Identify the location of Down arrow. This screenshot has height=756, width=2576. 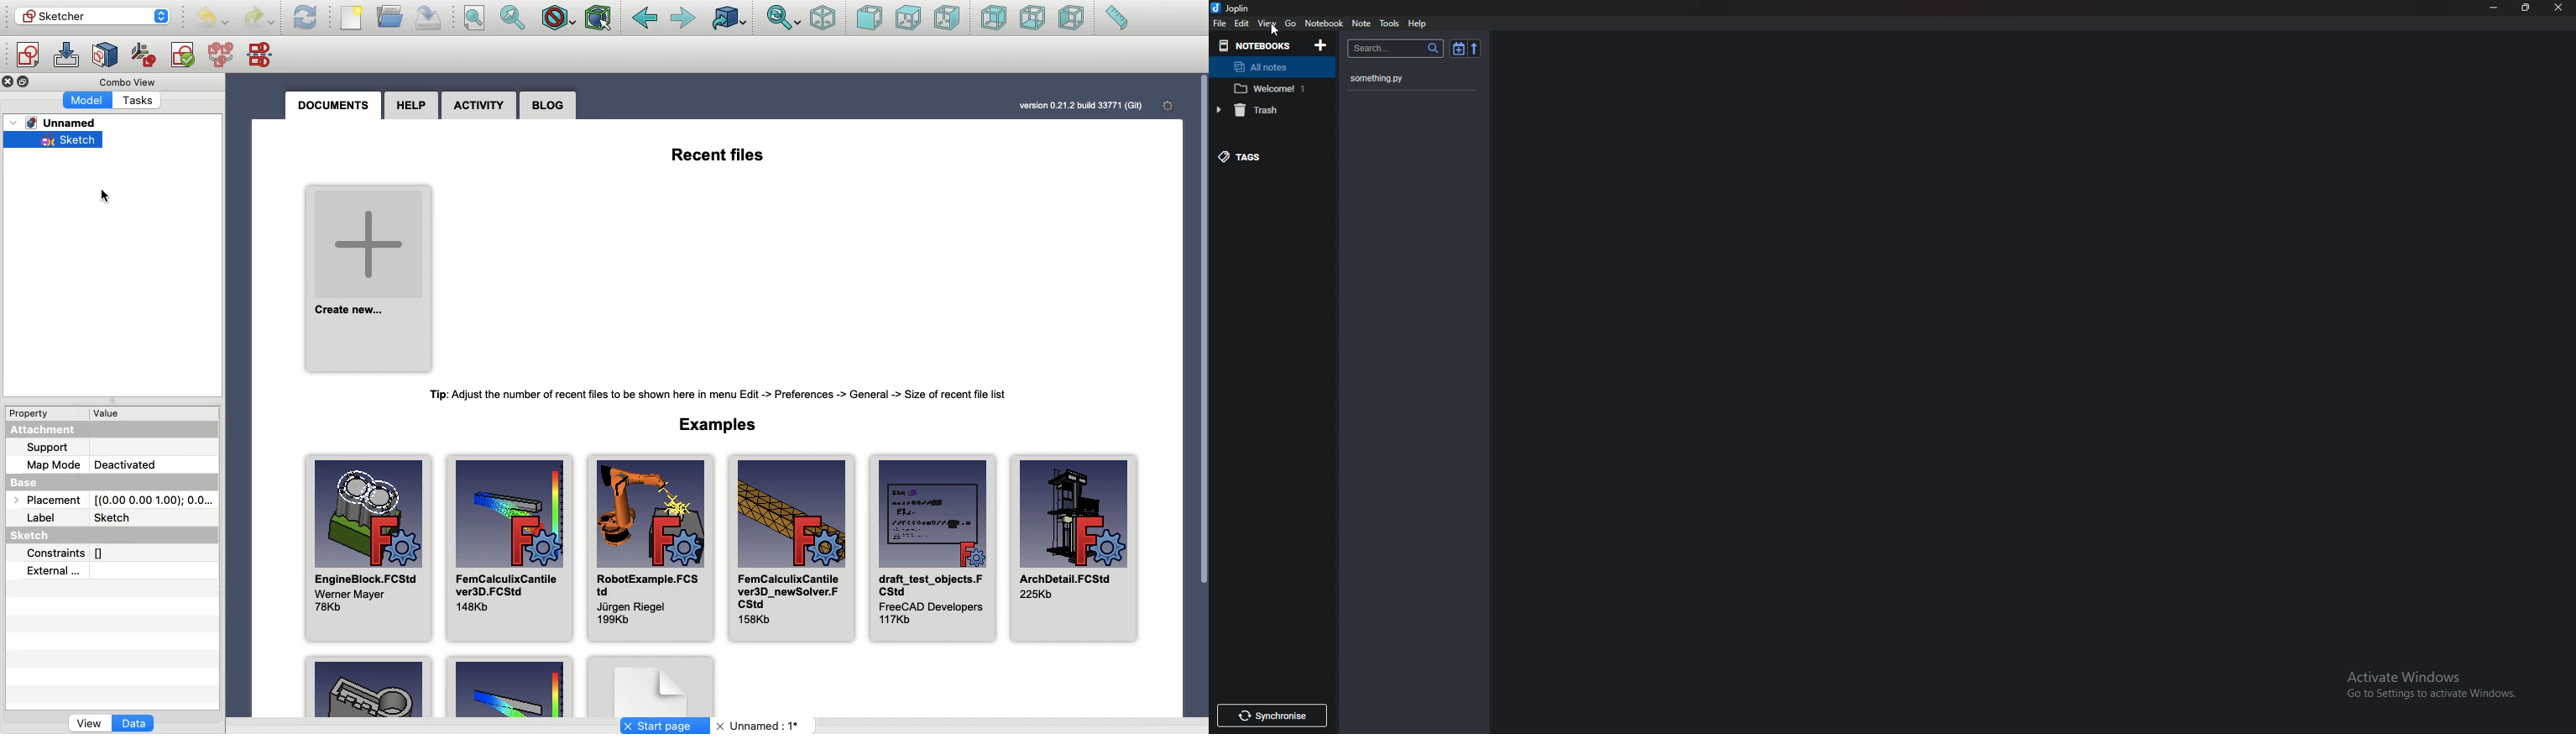
(165, 23).